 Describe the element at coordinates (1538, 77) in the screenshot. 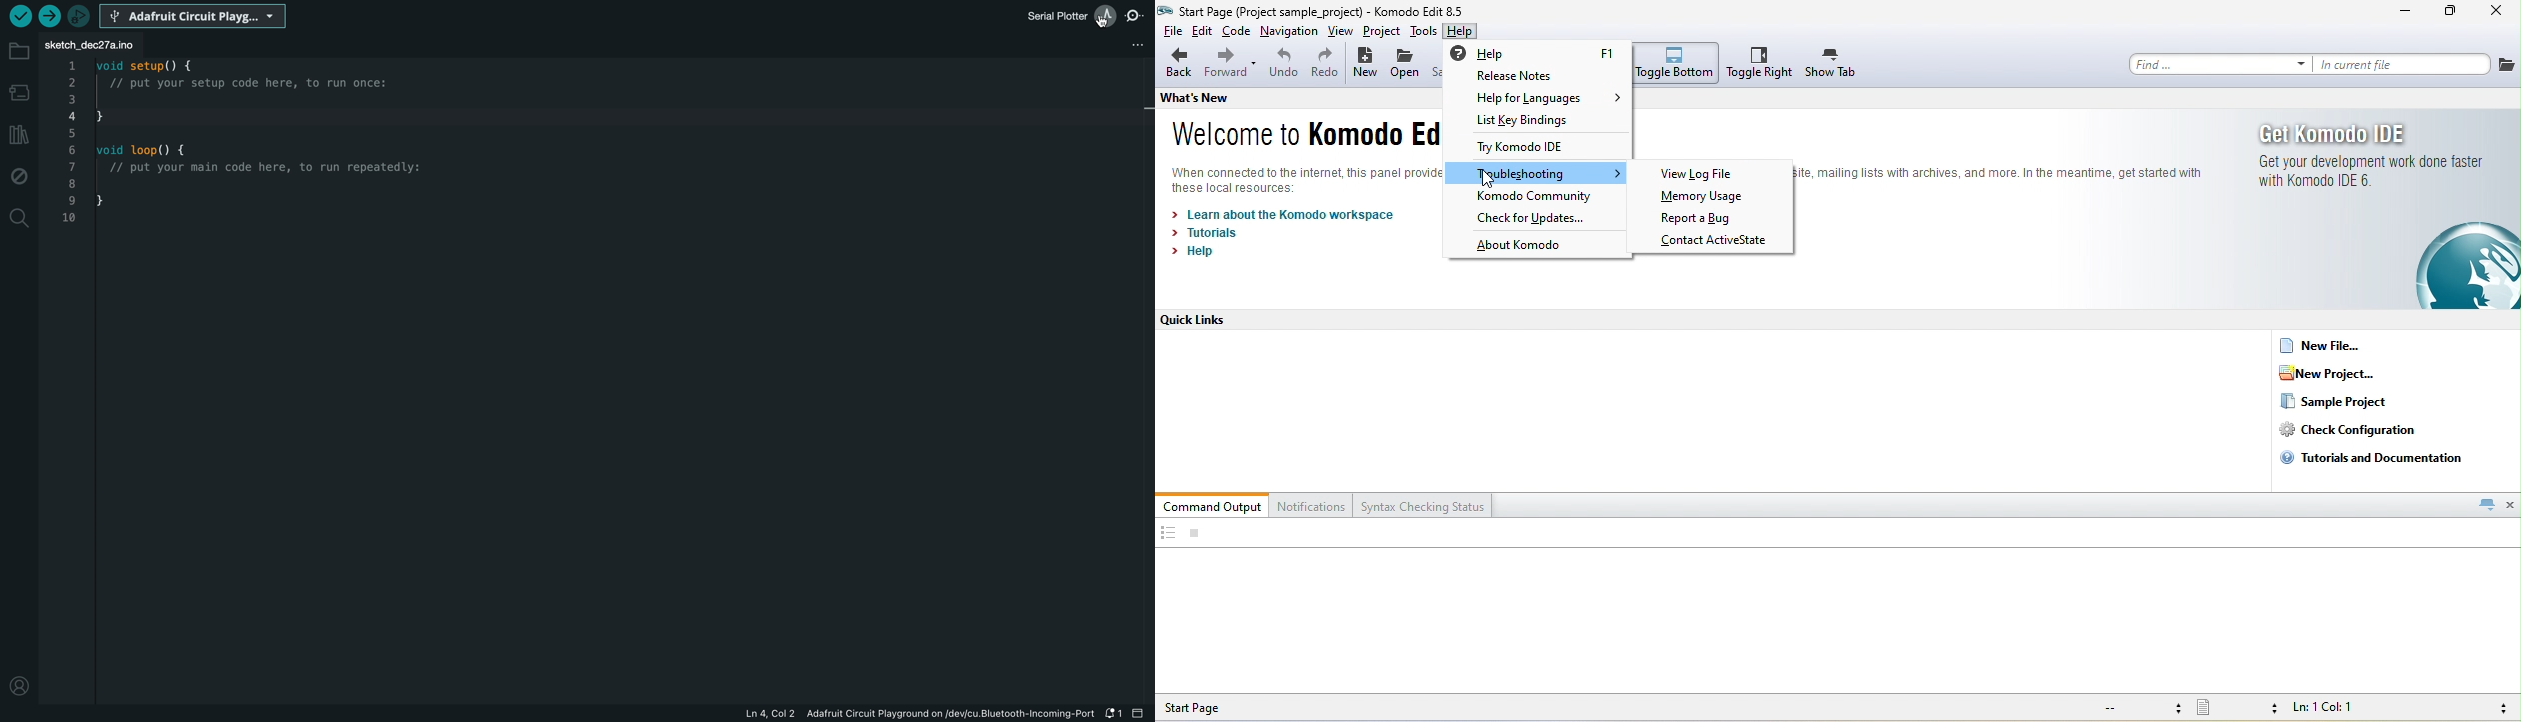

I see `release notes` at that location.